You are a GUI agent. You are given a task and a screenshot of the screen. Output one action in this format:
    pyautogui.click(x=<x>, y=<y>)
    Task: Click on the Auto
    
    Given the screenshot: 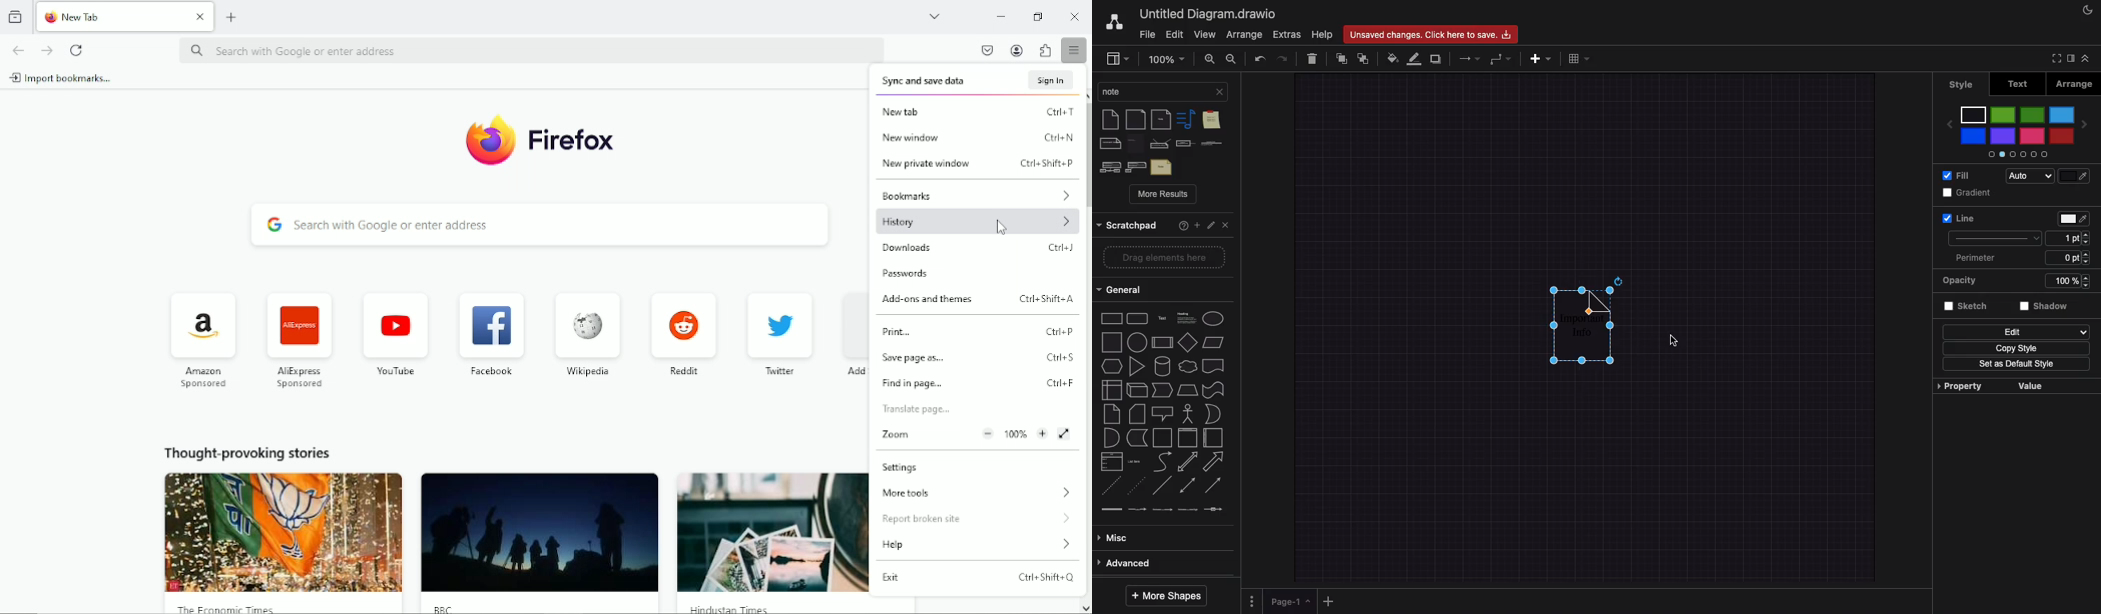 What is the action you would take?
    pyautogui.click(x=2028, y=177)
    